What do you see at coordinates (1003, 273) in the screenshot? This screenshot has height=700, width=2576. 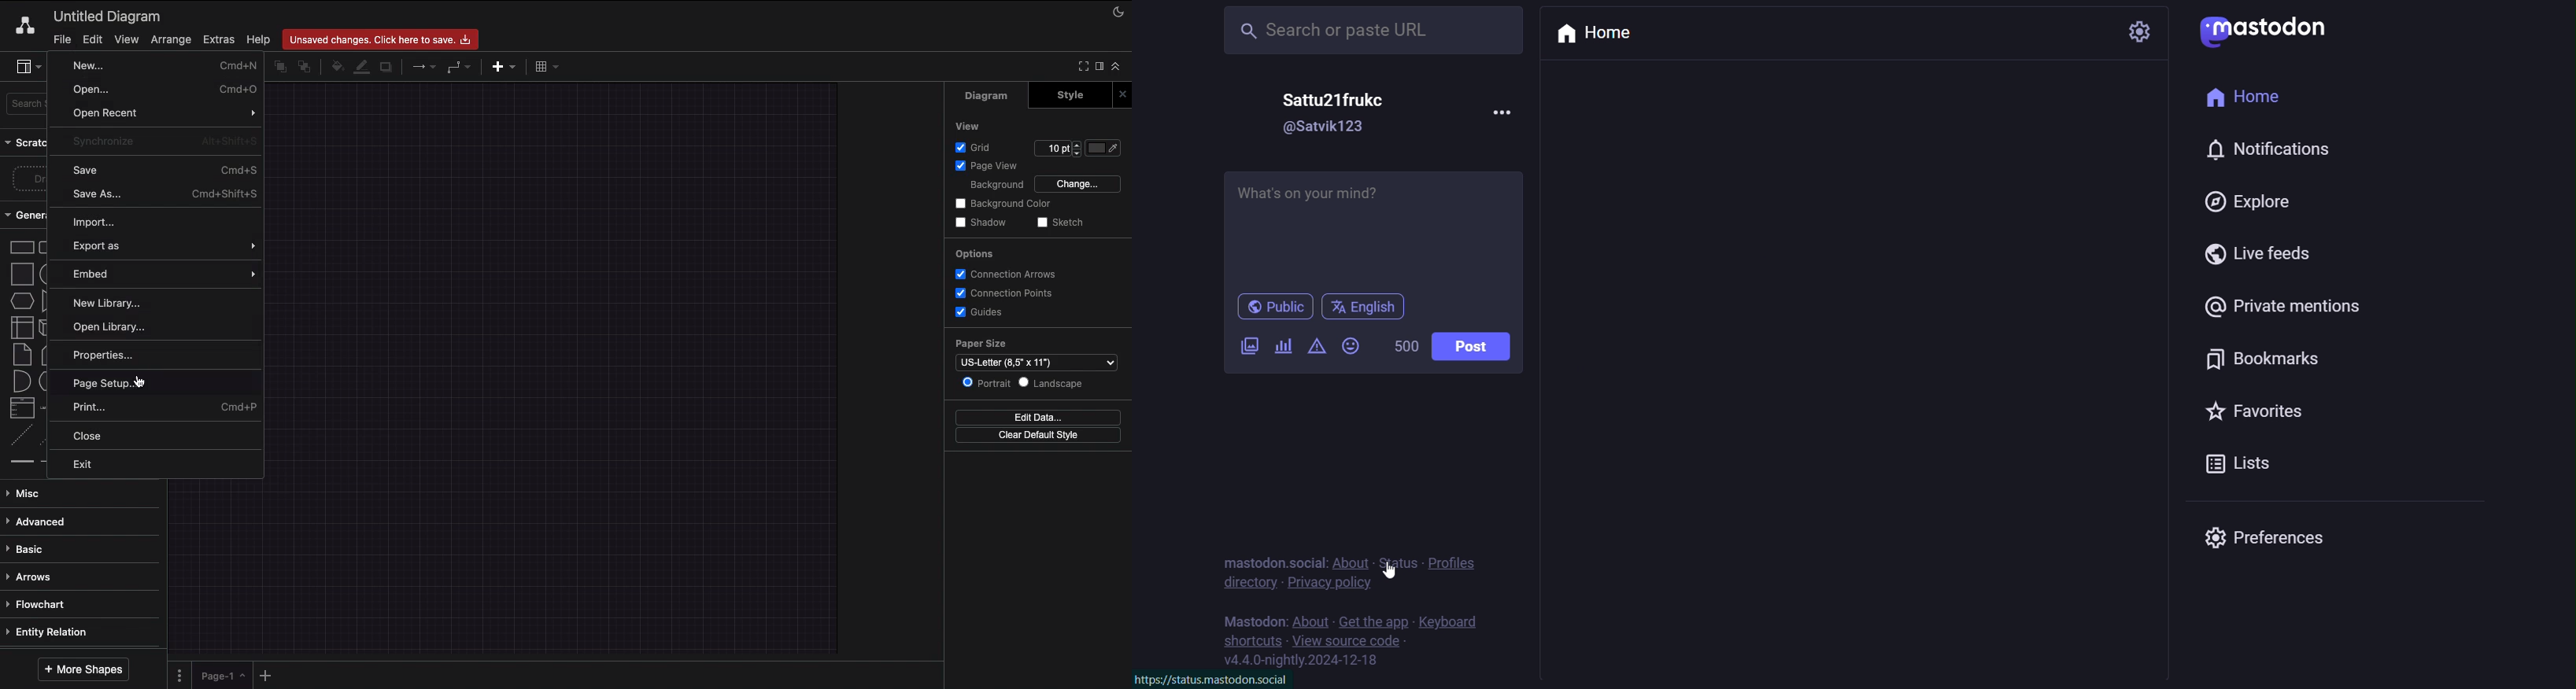 I see `Correction arrows` at bounding box center [1003, 273].